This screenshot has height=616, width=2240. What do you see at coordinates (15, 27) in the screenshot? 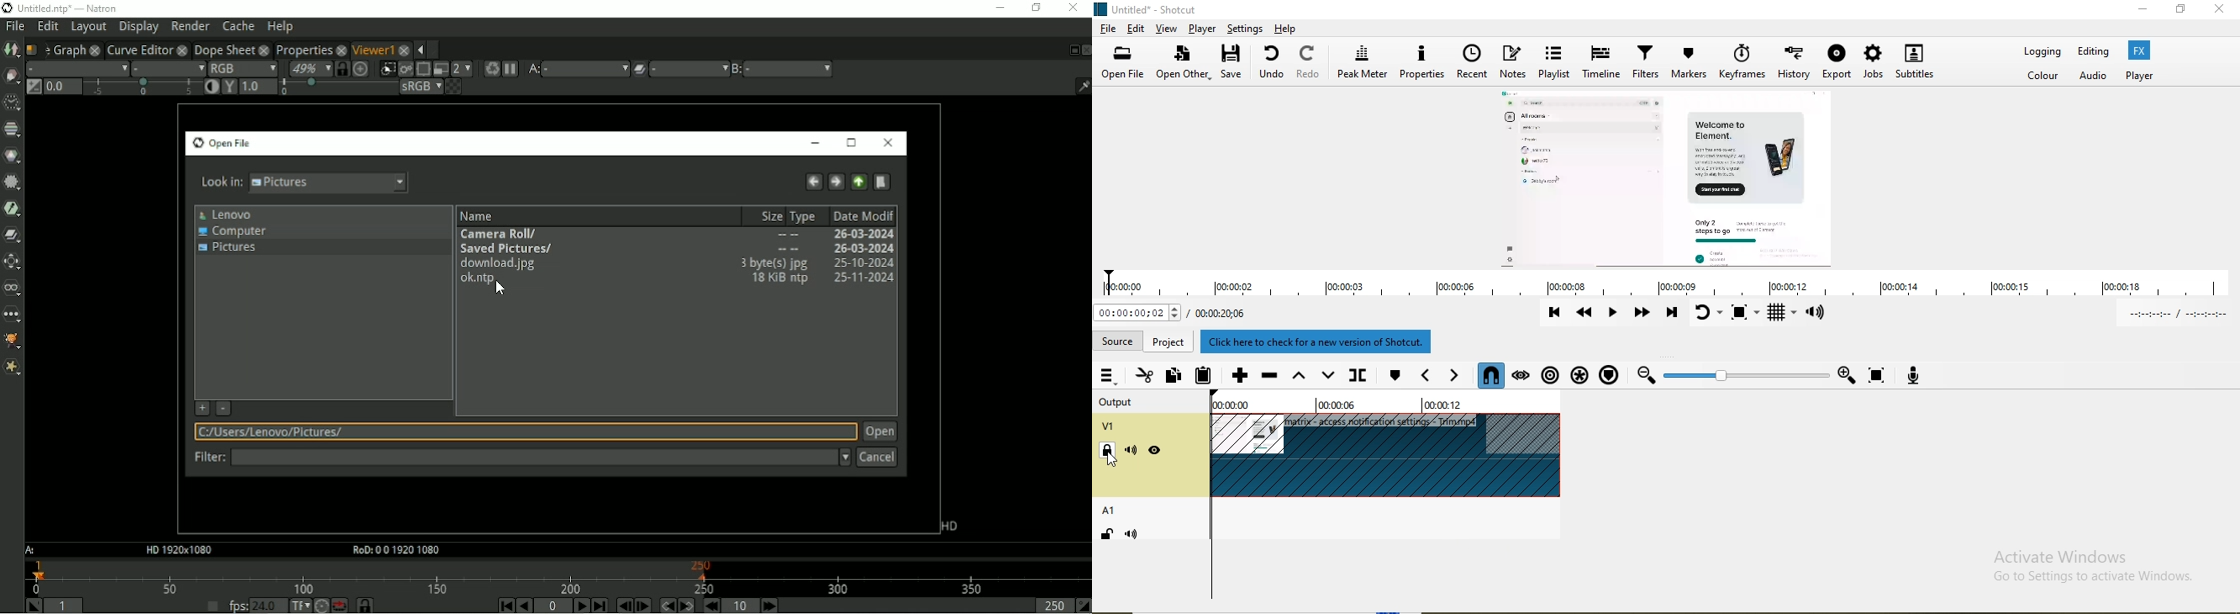
I see `File` at bounding box center [15, 27].